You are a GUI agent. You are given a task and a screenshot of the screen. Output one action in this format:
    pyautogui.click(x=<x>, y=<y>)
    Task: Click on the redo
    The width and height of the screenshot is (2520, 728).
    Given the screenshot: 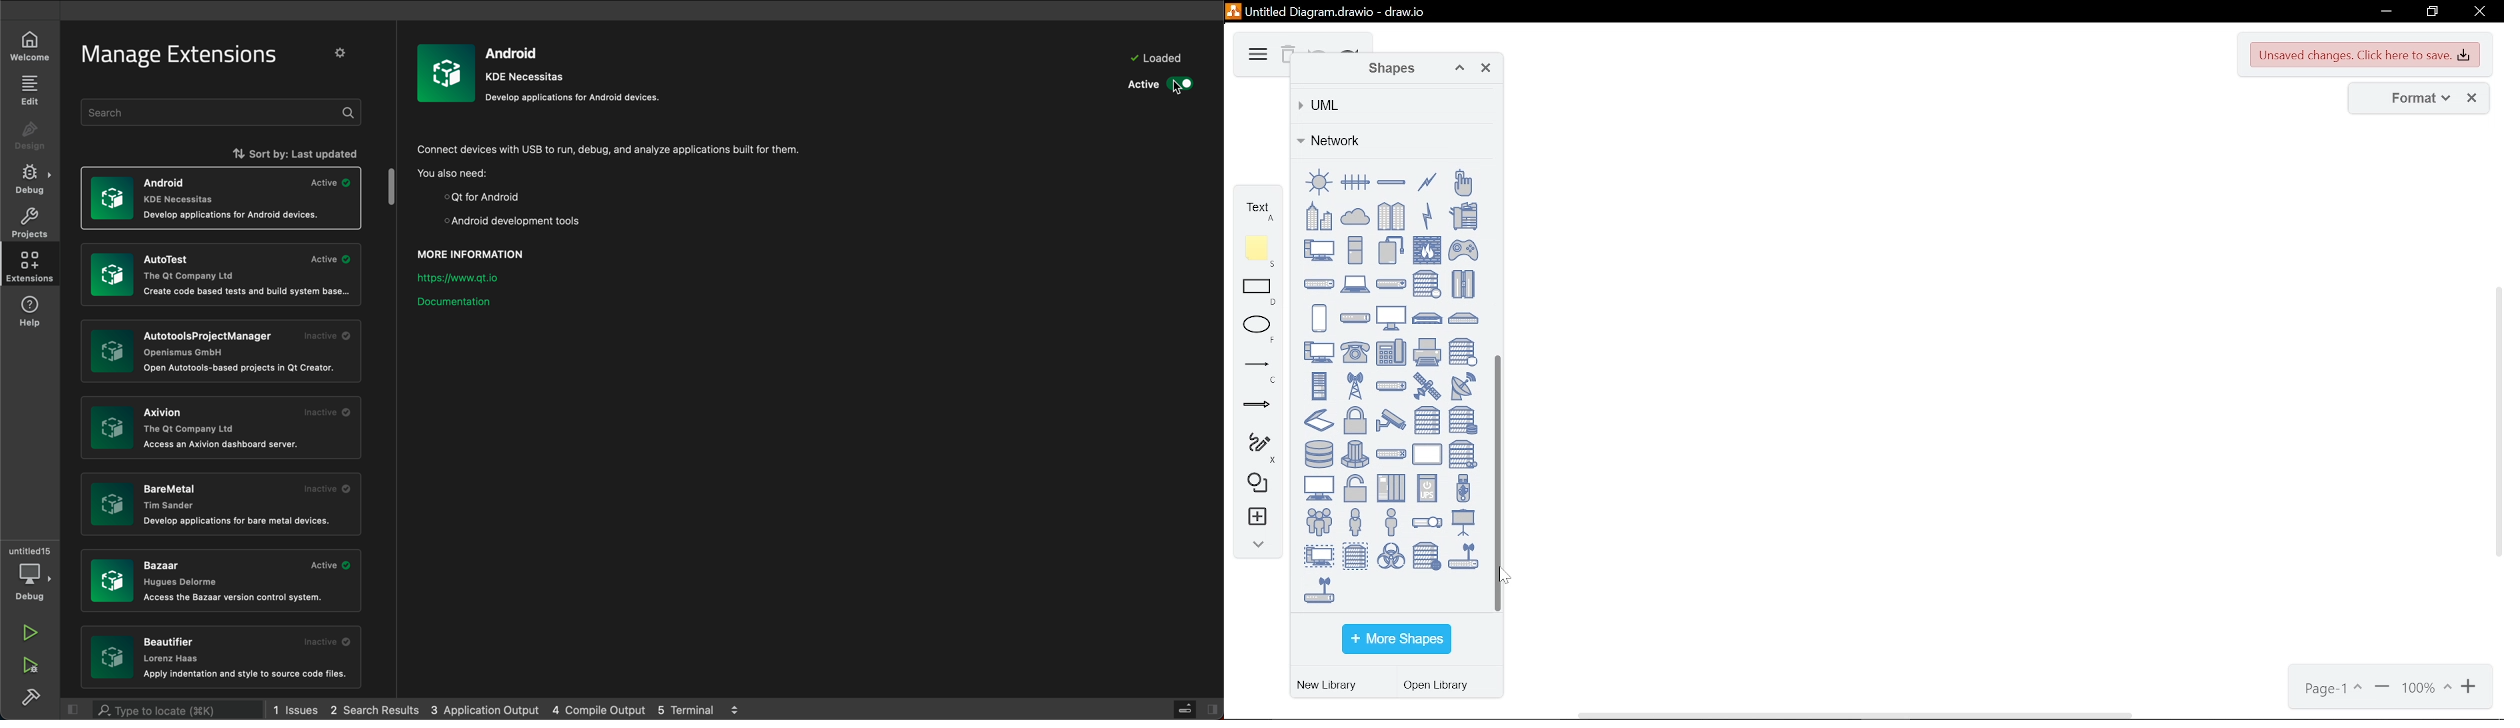 What is the action you would take?
    pyautogui.click(x=1350, y=50)
    